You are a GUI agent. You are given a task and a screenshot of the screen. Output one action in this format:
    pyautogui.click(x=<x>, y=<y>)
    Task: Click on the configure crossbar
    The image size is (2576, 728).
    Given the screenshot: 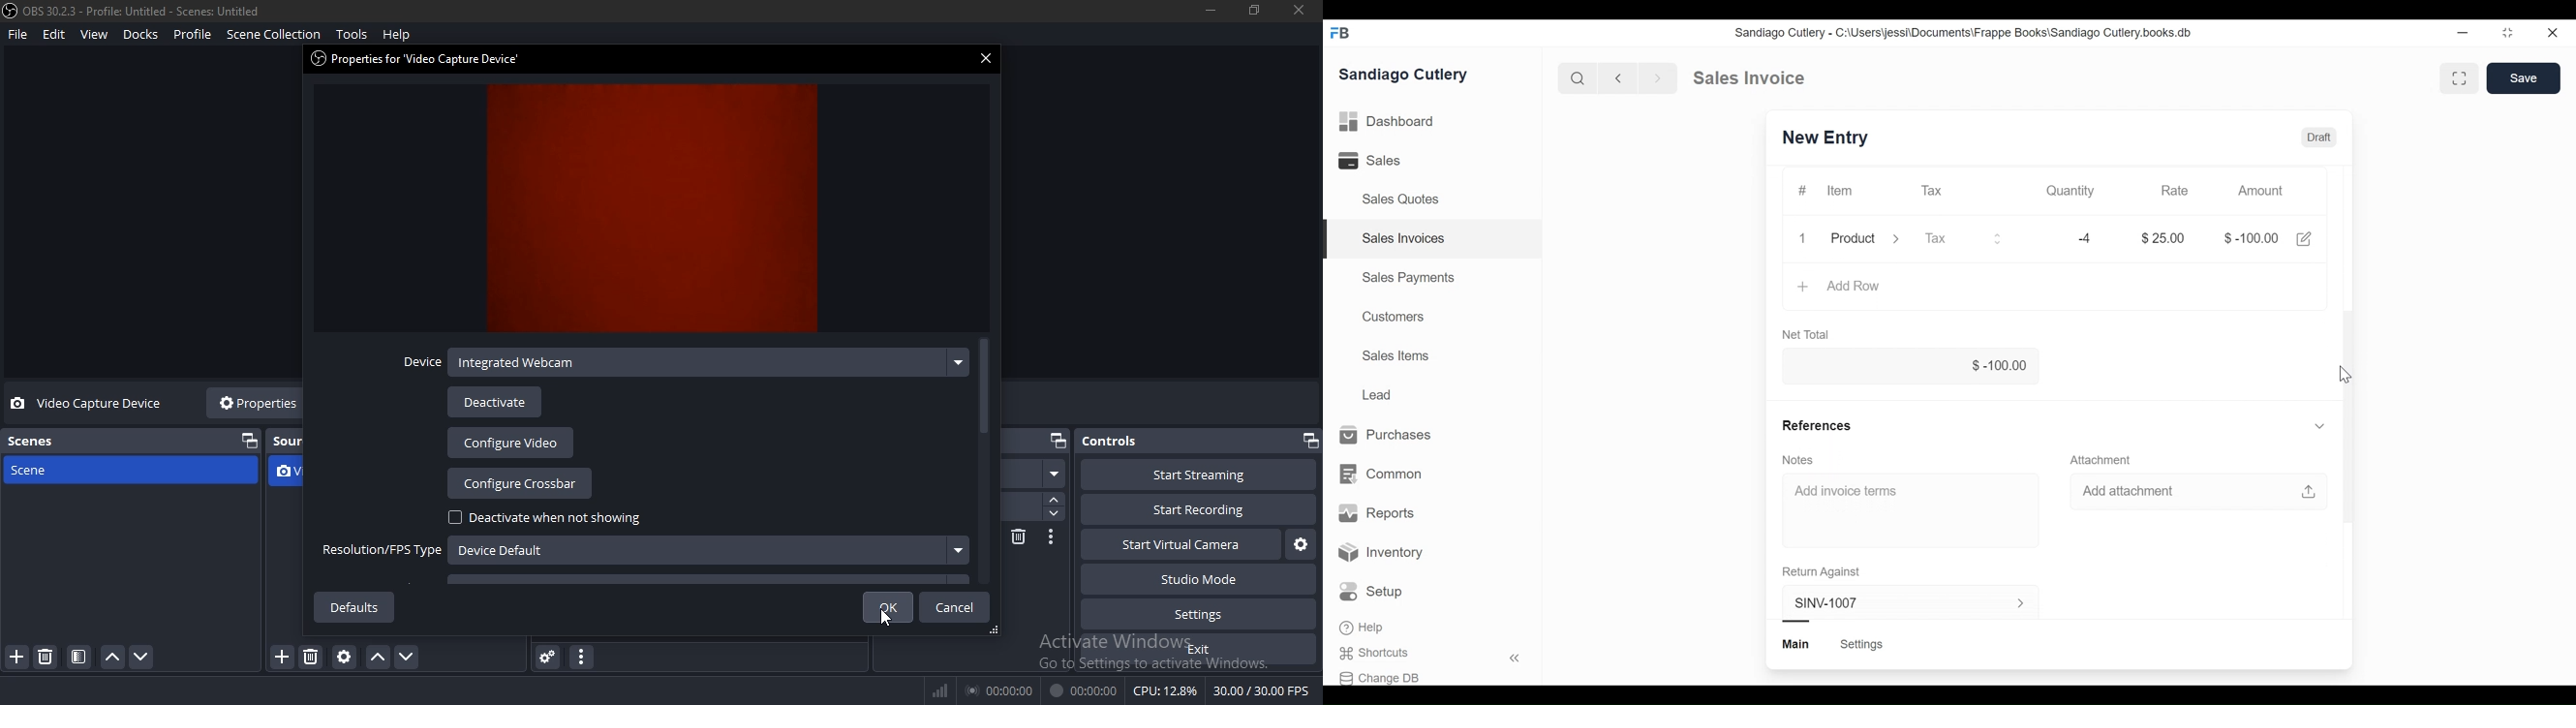 What is the action you would take?
    pyautogui.click(x=521, y=483)
    